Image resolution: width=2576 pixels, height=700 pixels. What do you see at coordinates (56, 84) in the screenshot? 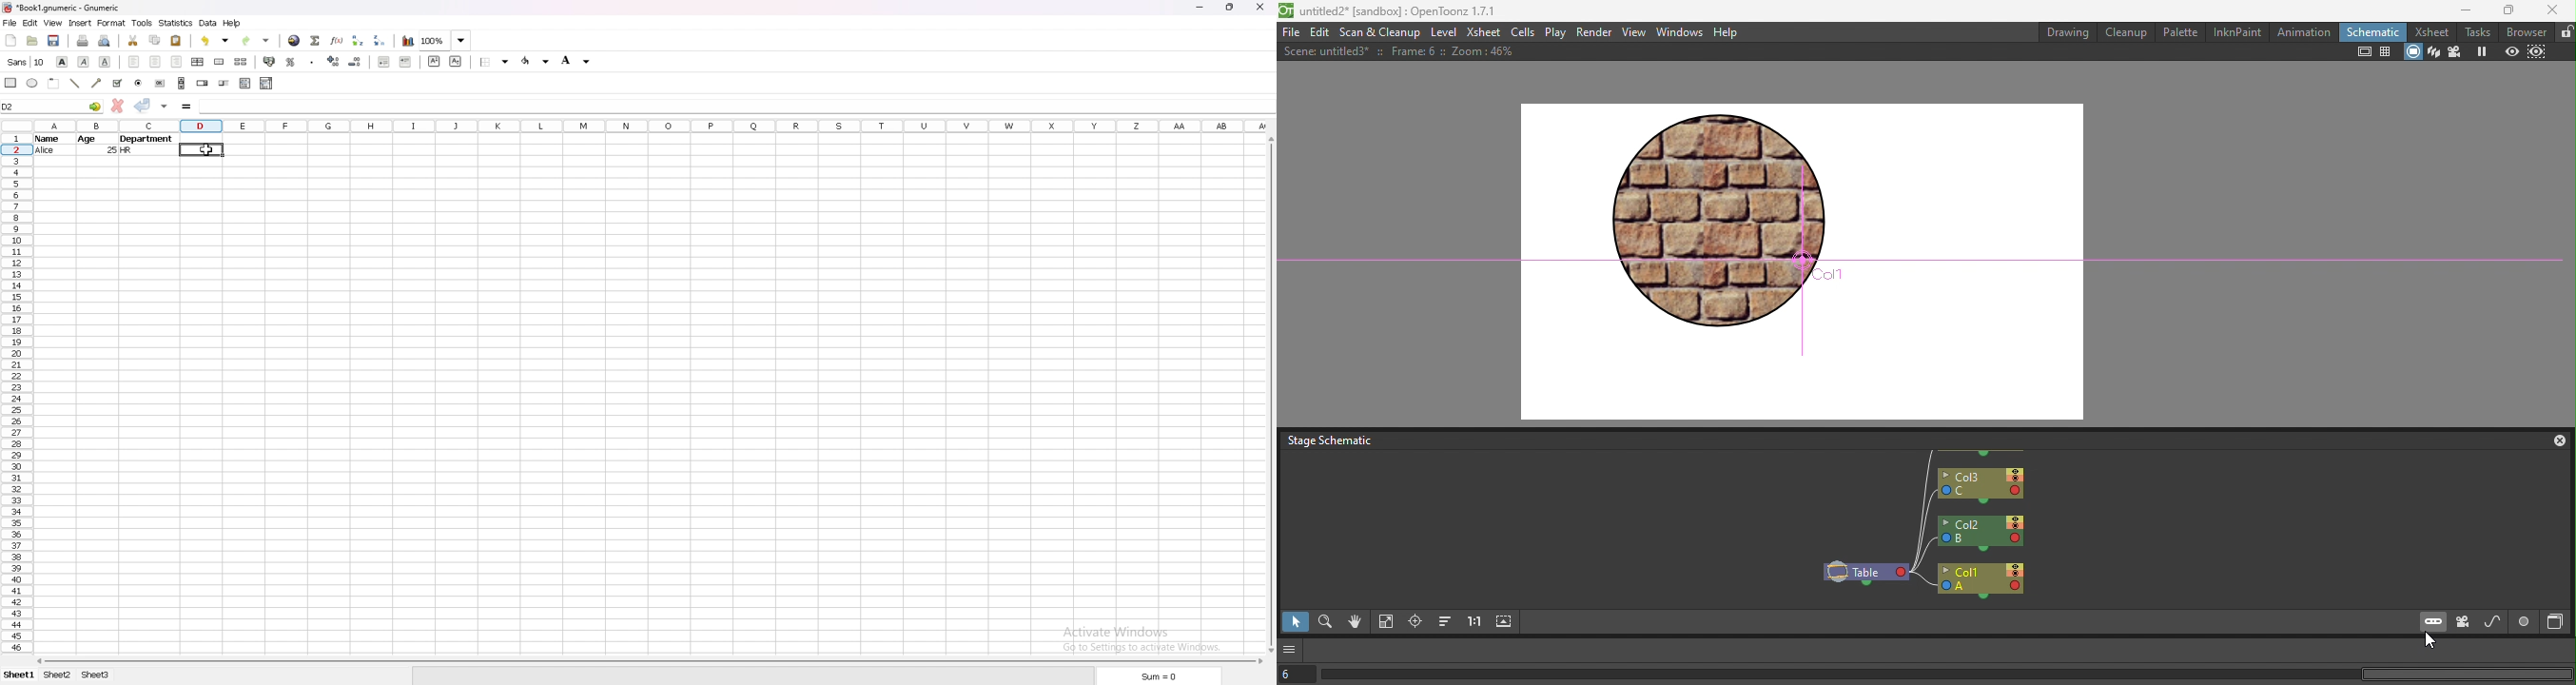
I see `frame` at bounding box center [56, 84].